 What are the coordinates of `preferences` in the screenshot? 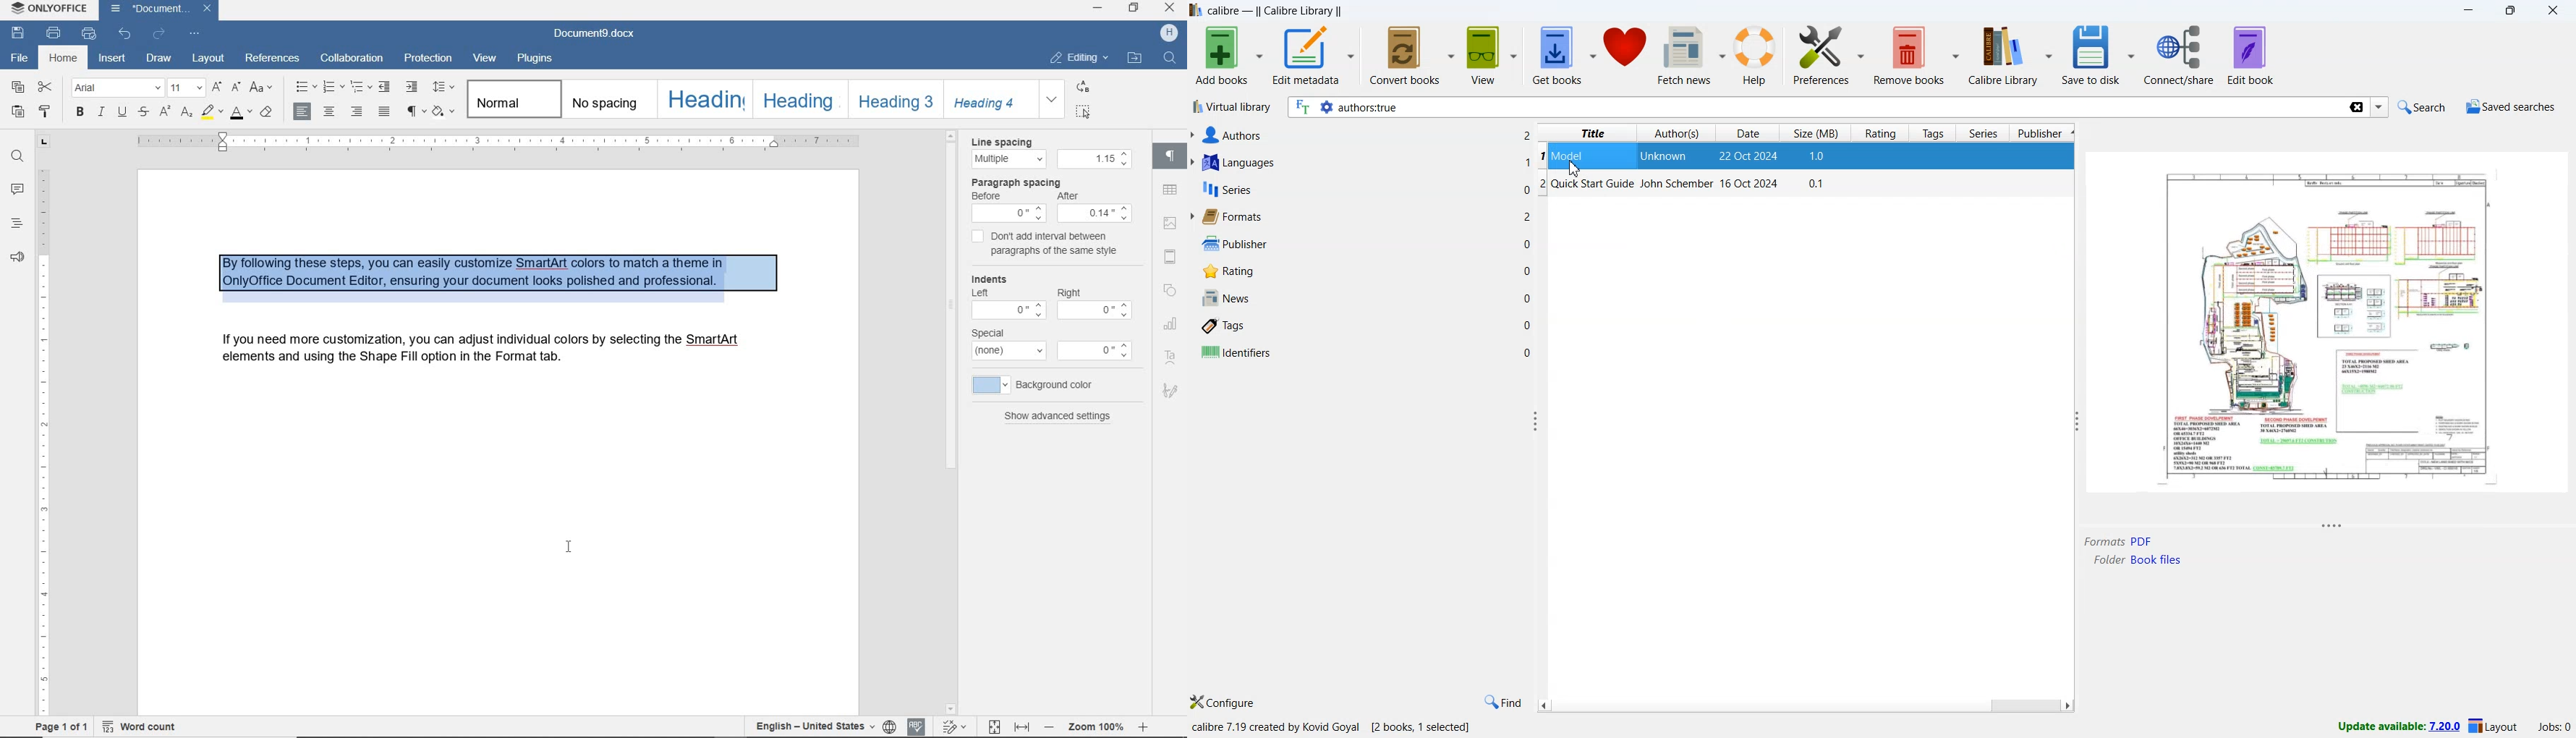 It's located at (1829, 56).